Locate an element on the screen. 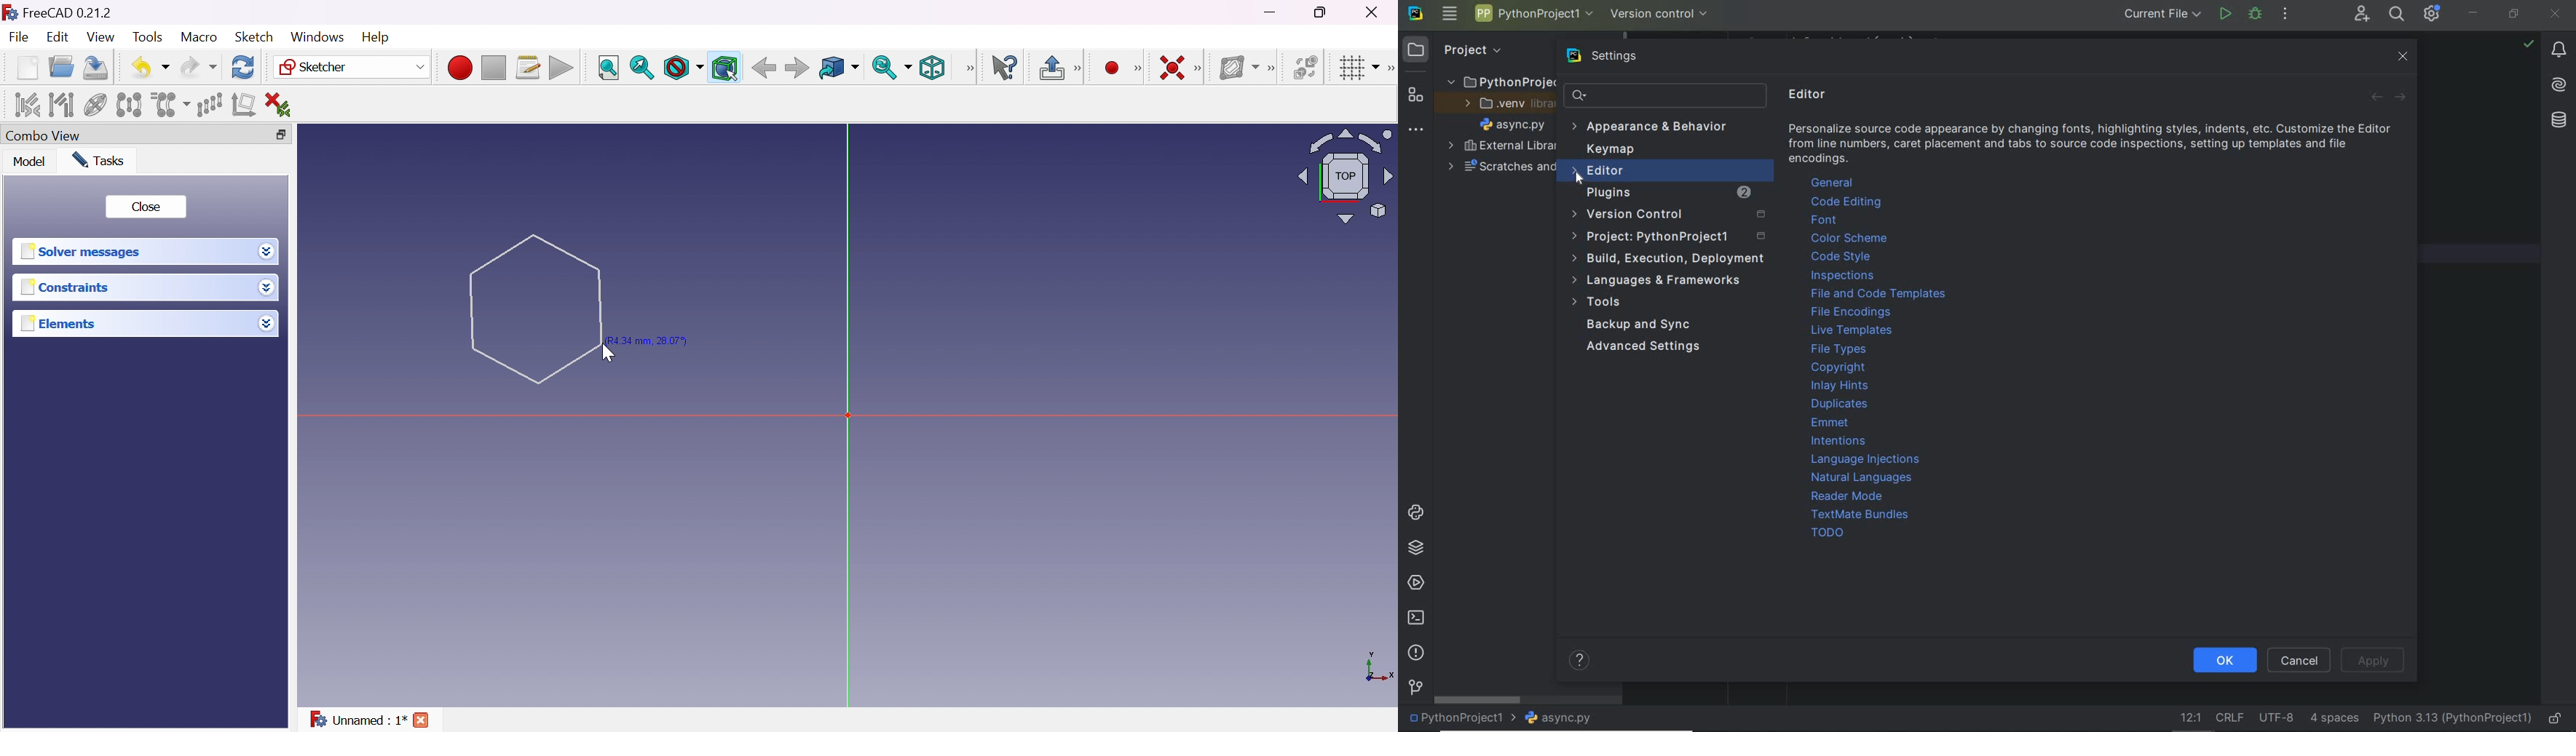 The height and width of the screenshot is (756, 2576). Macros... is located at coordinates (528, 68).